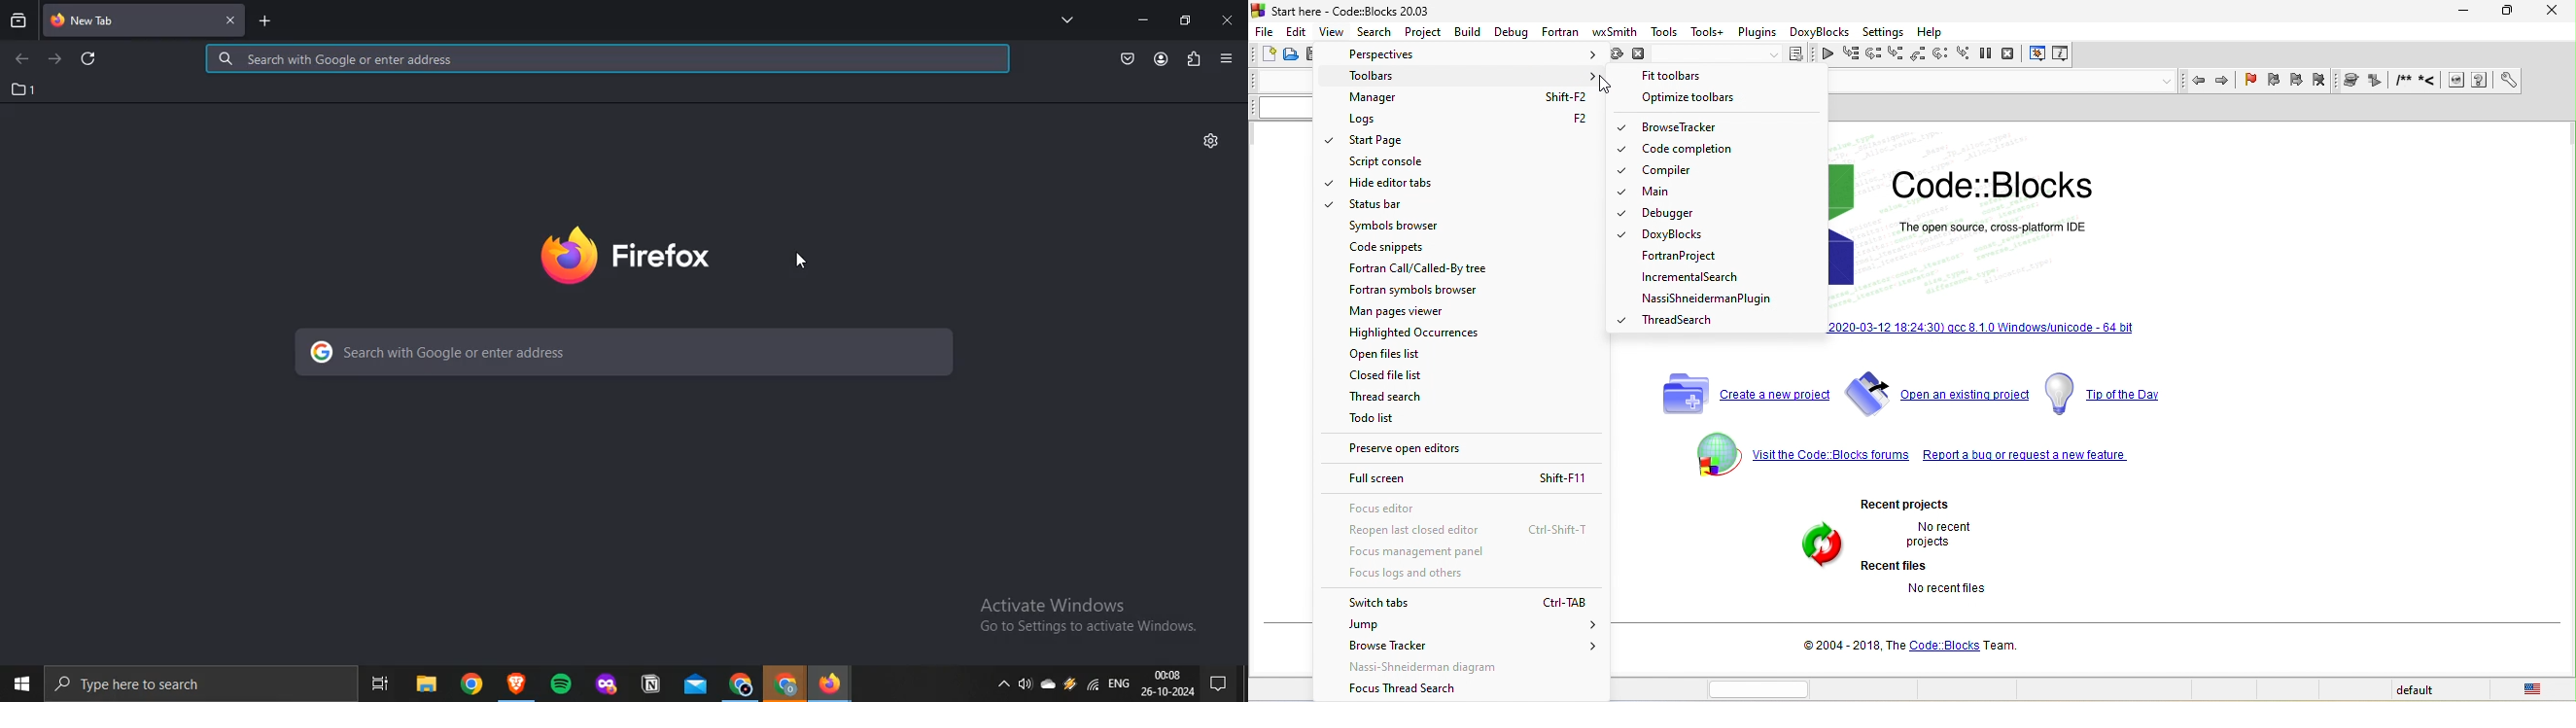 The image size is (2576, 728). What do you see at coordinates (1412, 248) in the screenshot?
I see `code snippets` at bounding box center [1412, 248].